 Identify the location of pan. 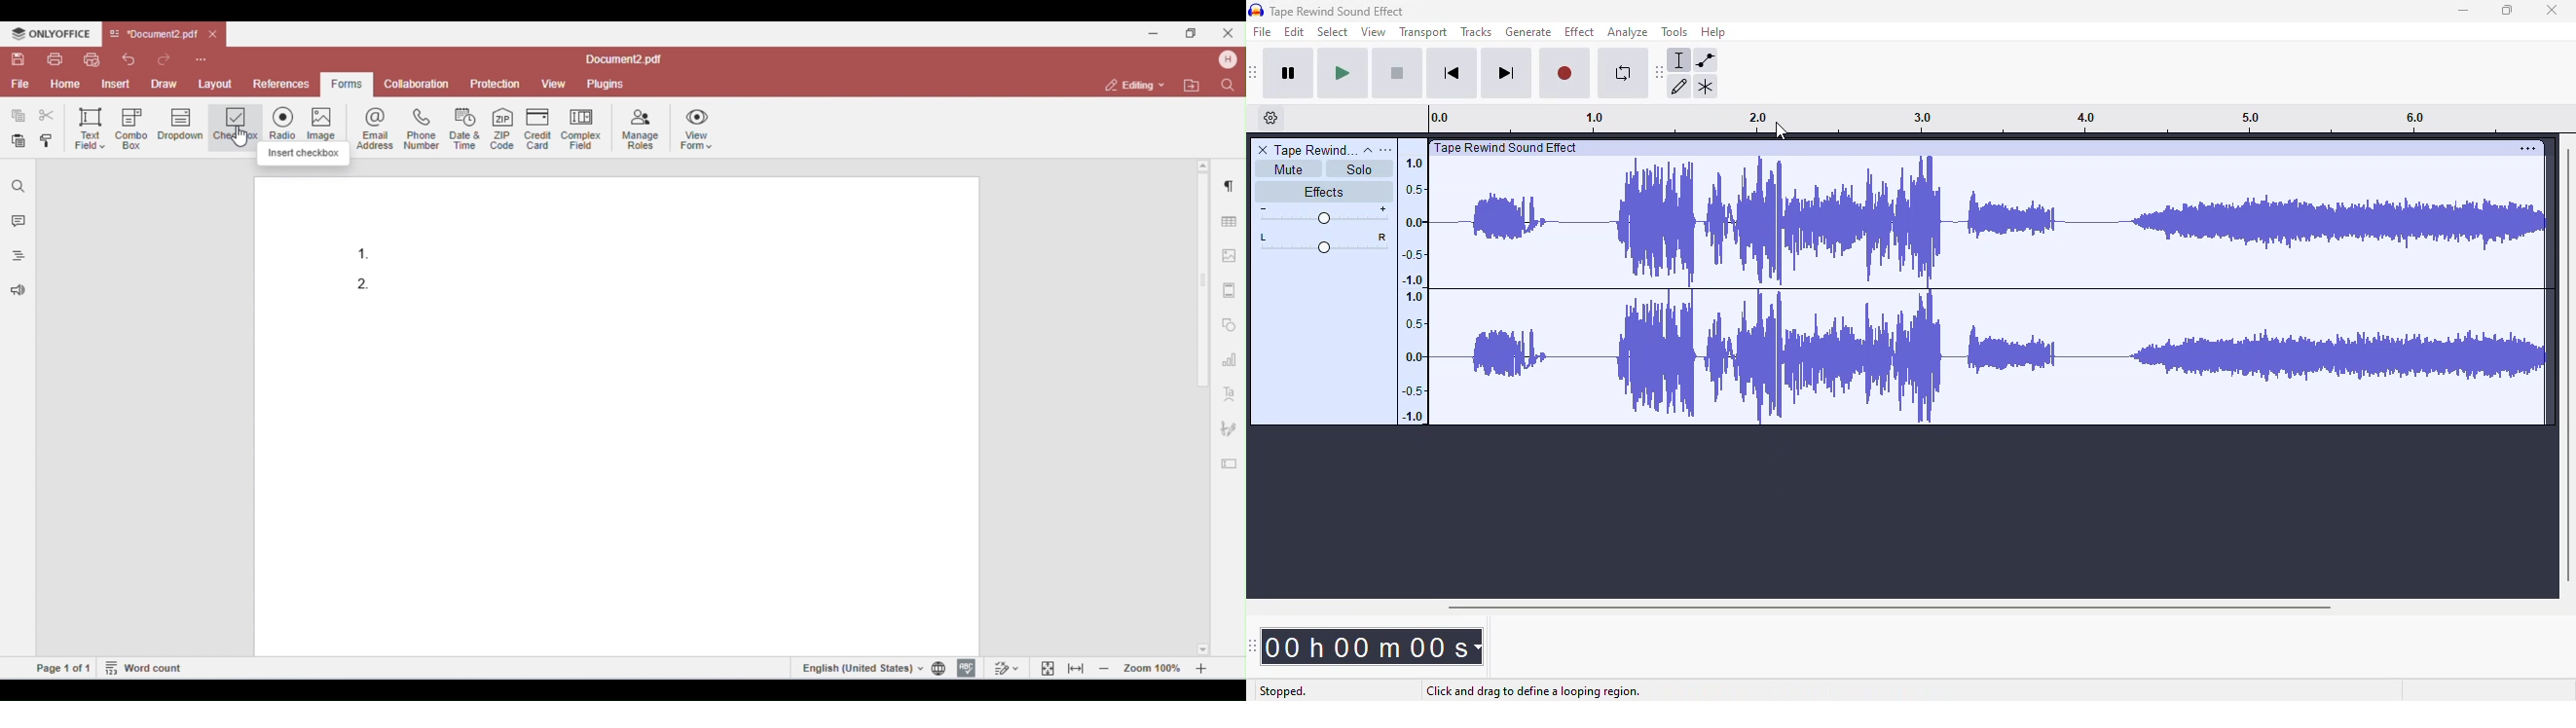
(1322, 244).